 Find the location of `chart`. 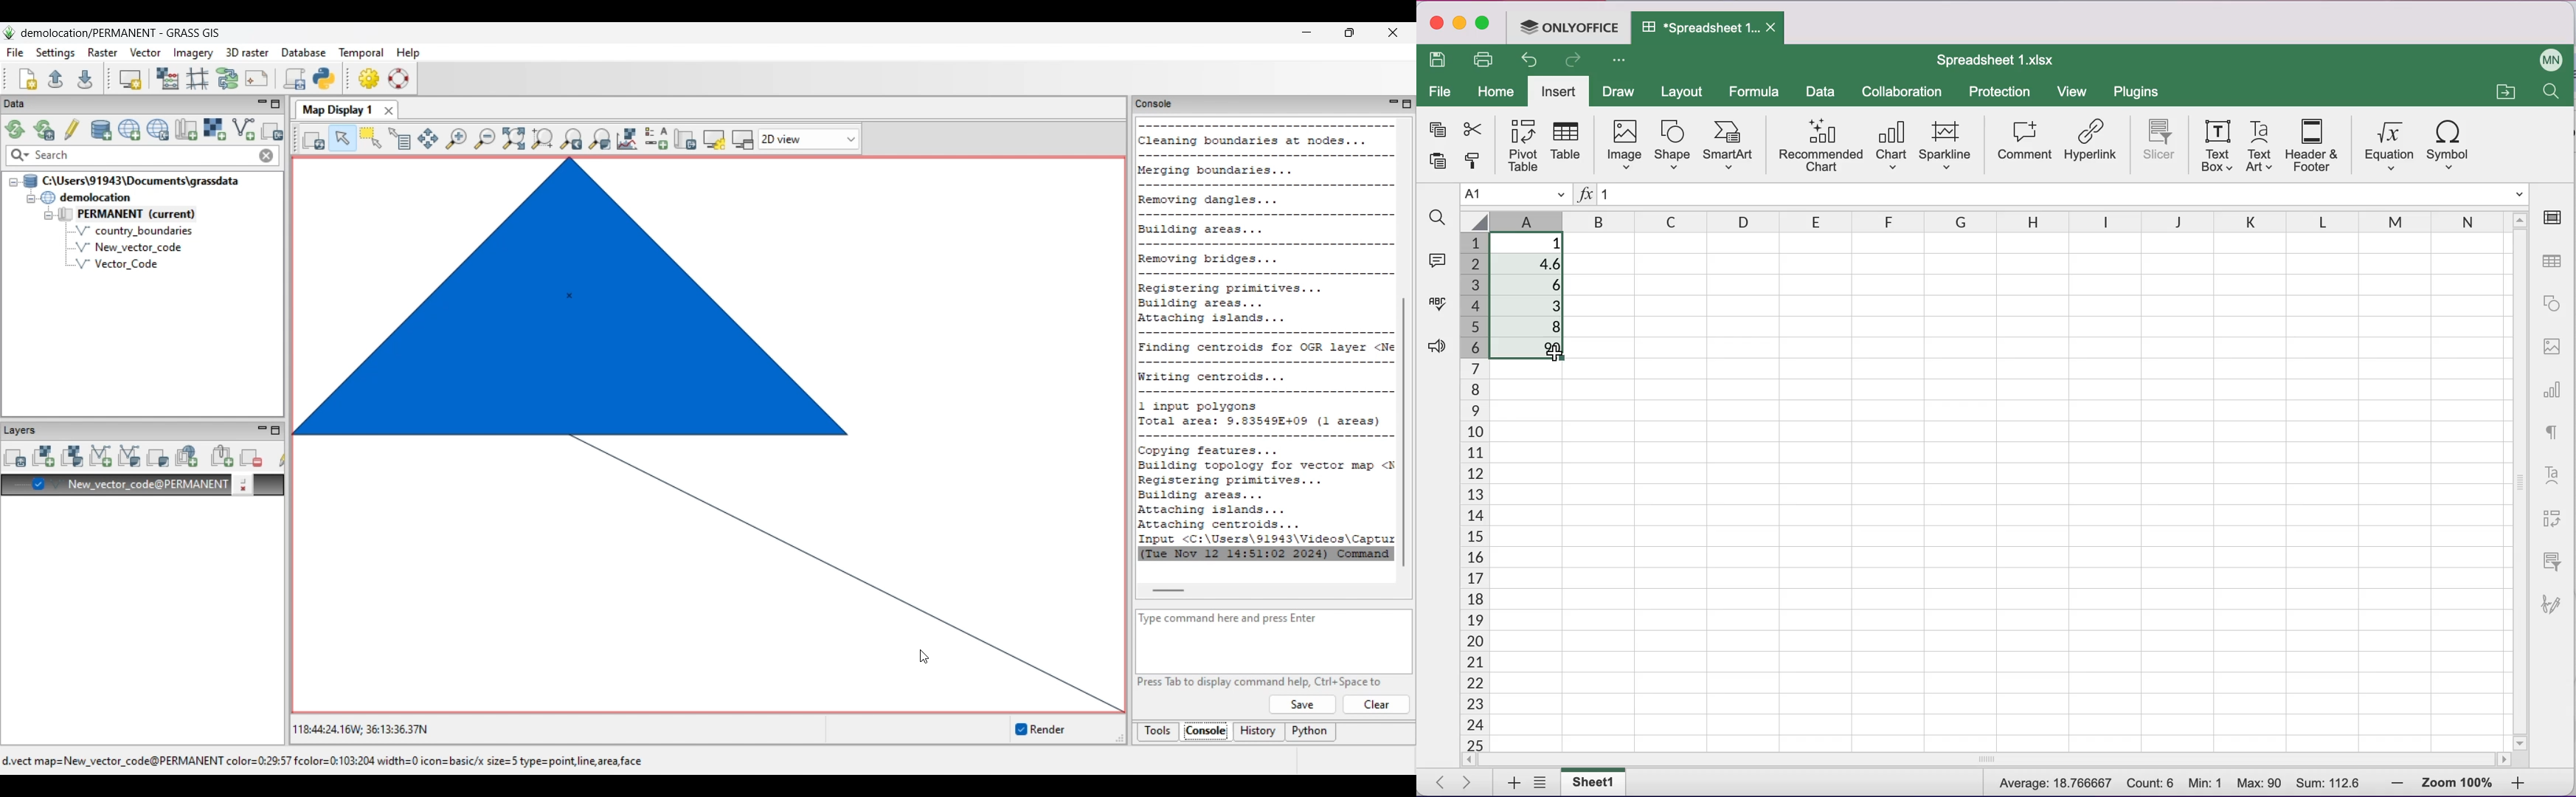

chart is located at coordinates (1891, 147).